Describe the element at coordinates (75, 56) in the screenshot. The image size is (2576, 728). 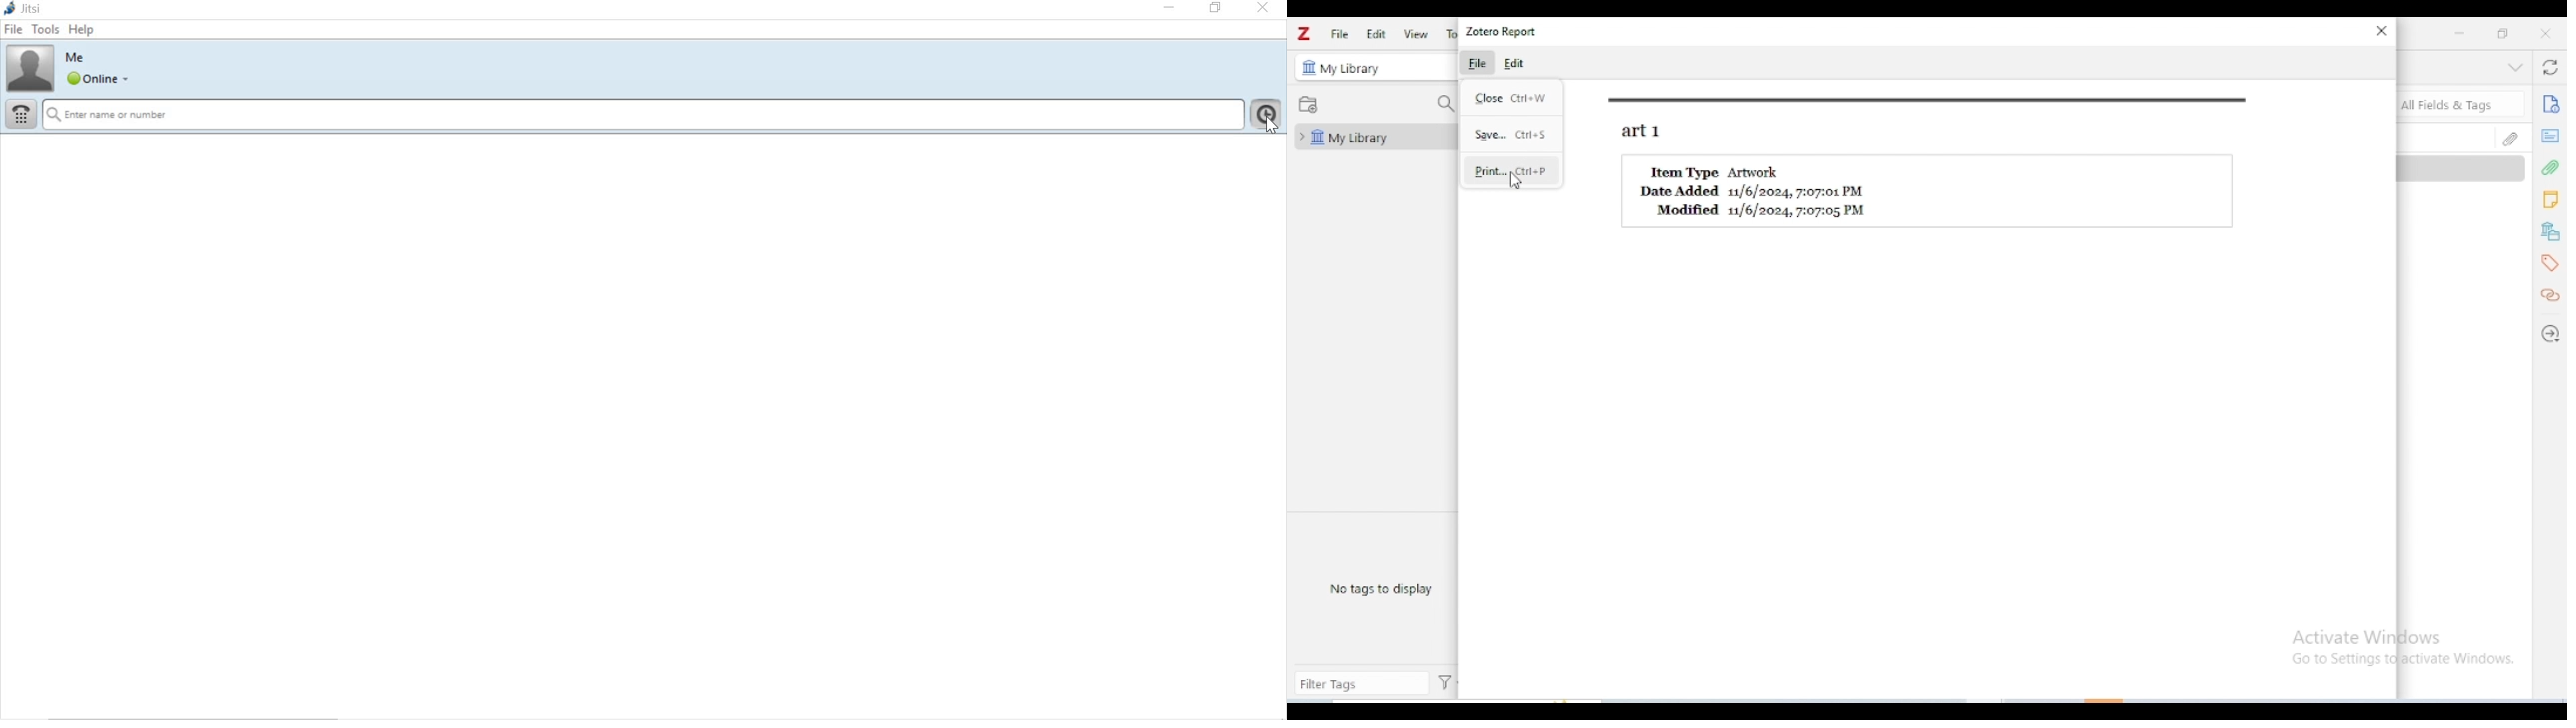
I see `Account name` at that location.